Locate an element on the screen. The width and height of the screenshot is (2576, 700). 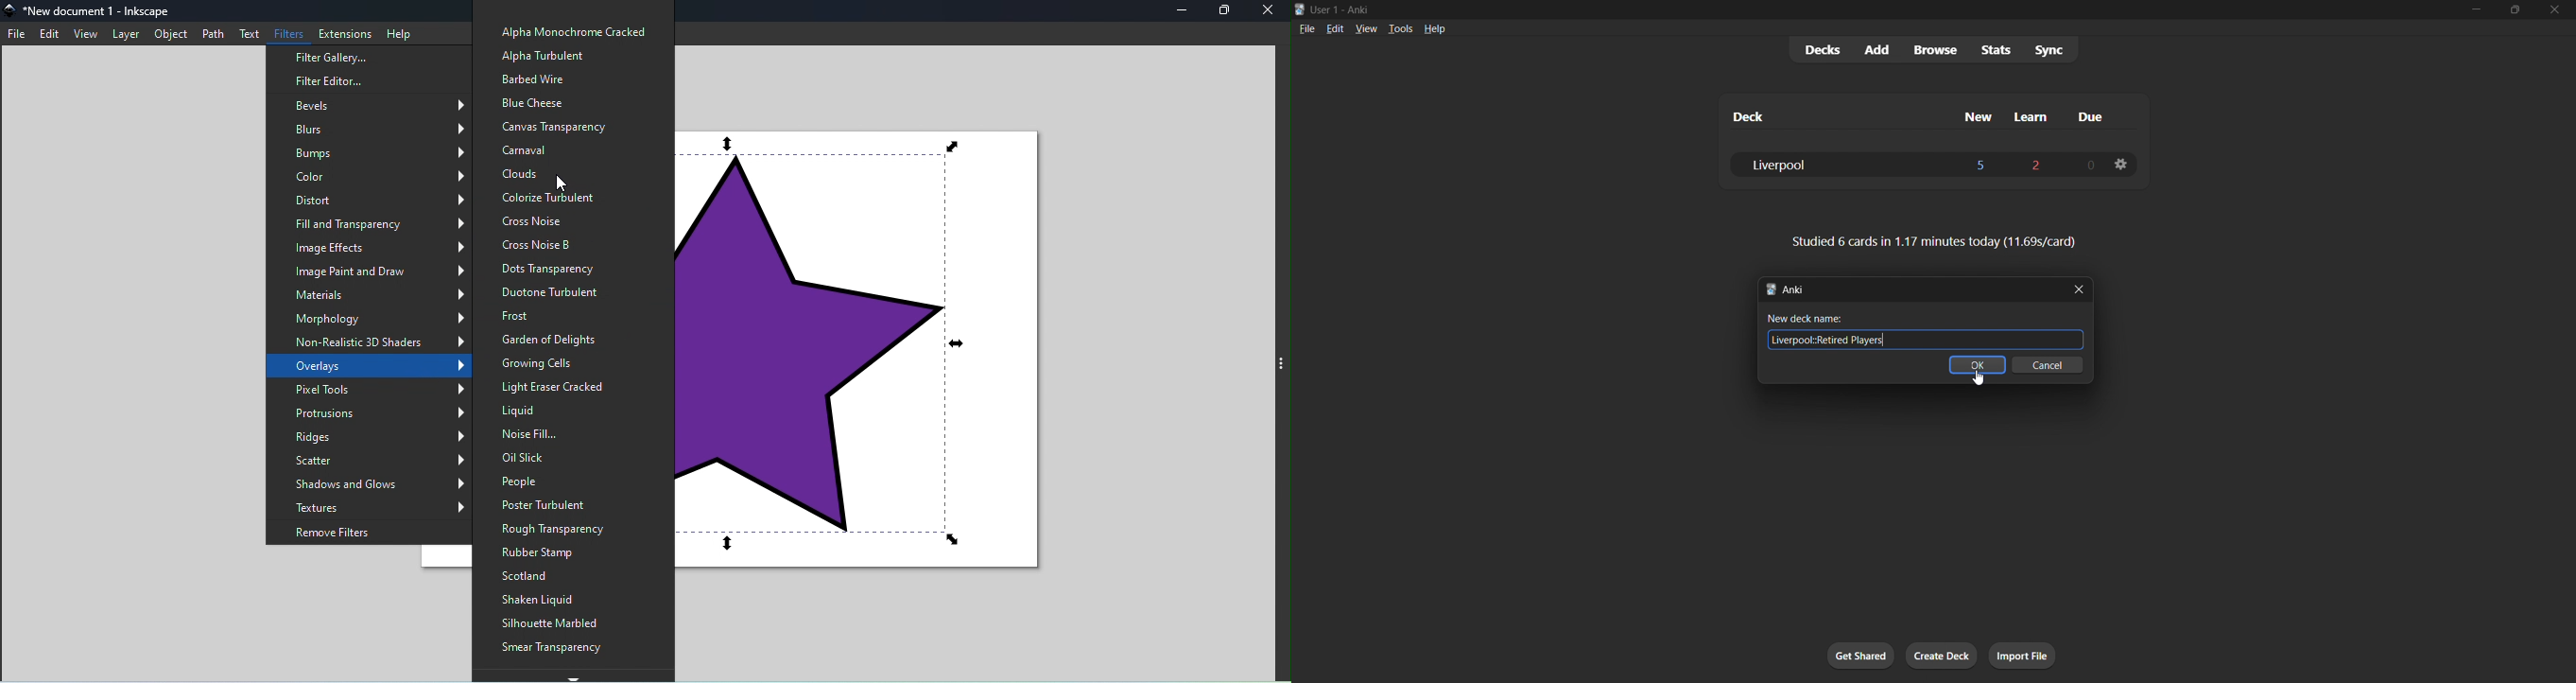
Shaken liquid is located at coordinates (554, 600).